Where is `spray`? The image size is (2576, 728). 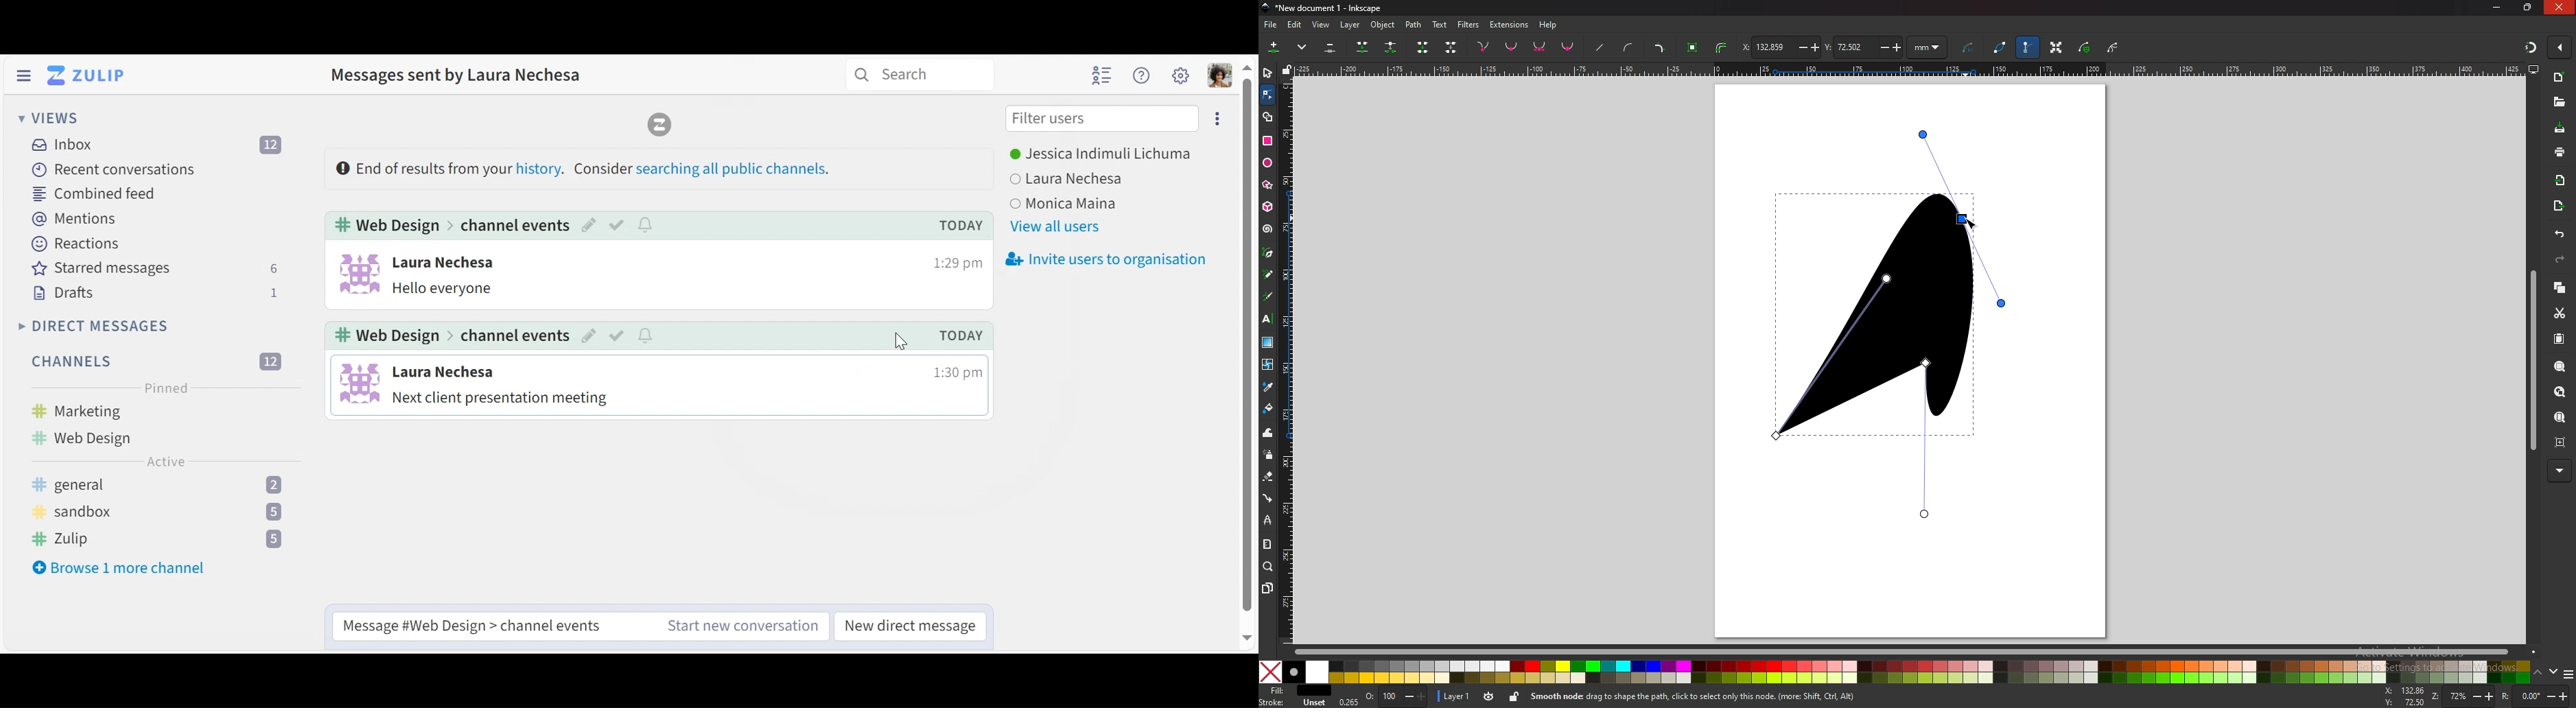 spray is located at coordinates (1268, 454).